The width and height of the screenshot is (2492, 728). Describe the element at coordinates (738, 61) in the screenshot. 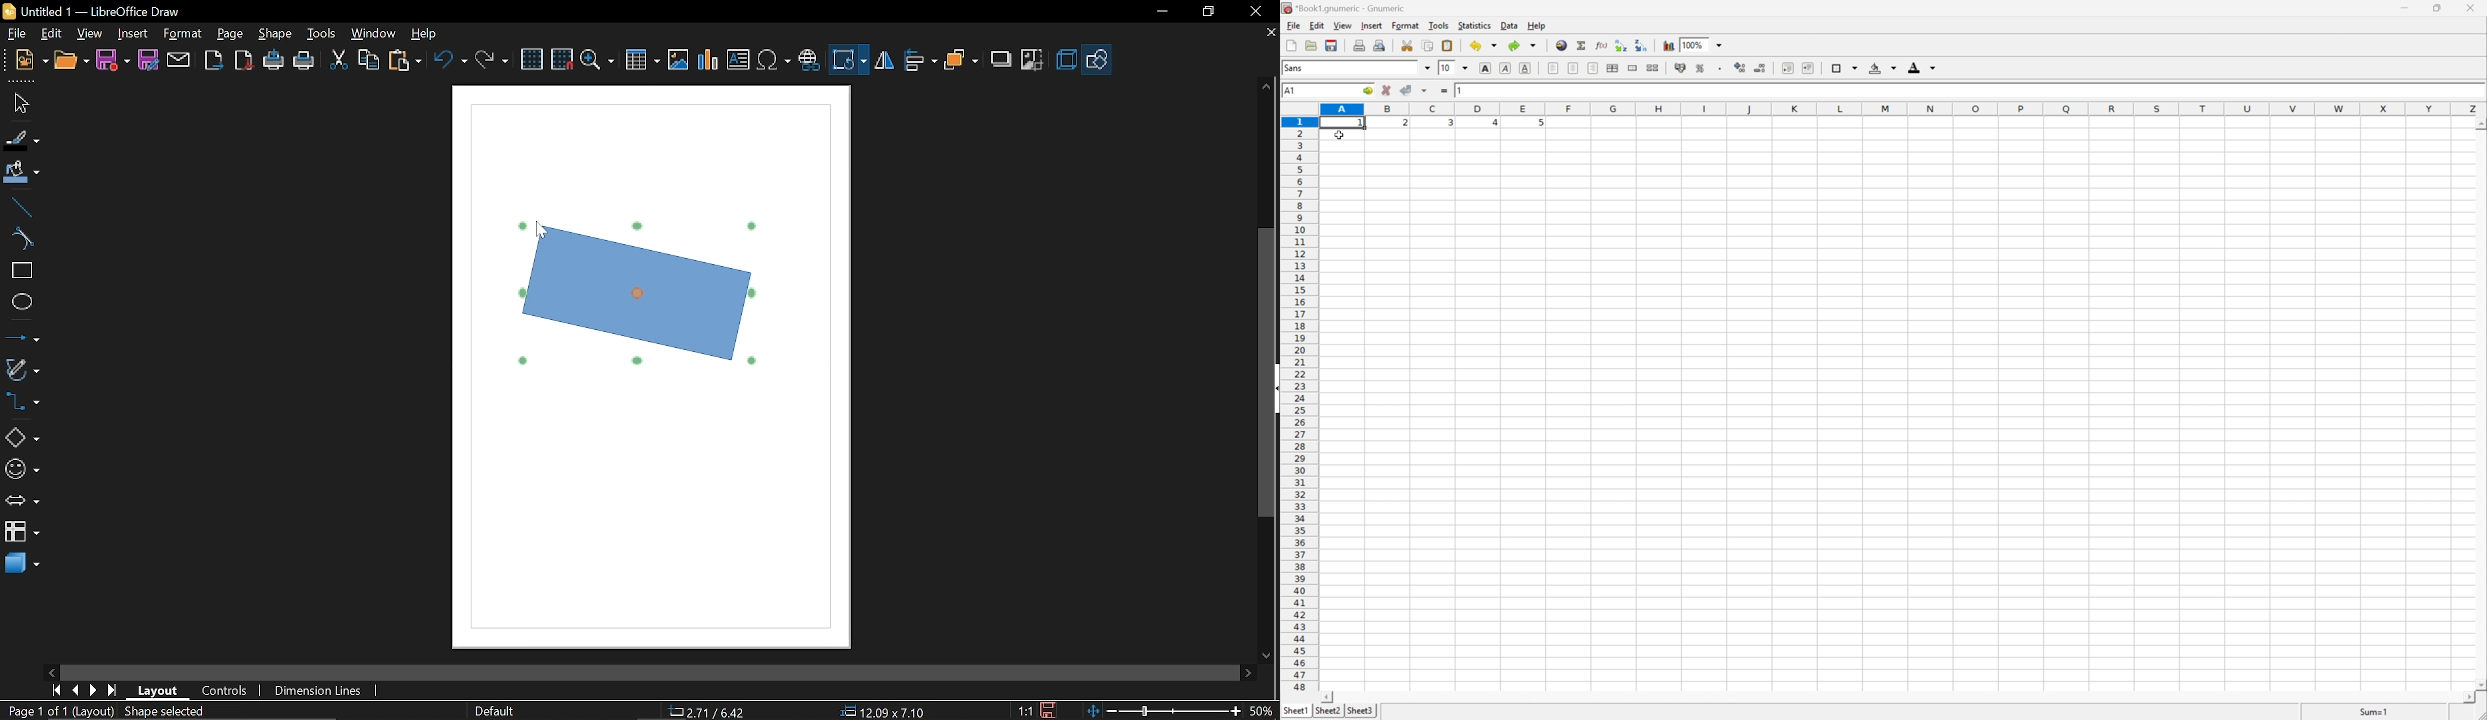

I see `insert text` at that location.